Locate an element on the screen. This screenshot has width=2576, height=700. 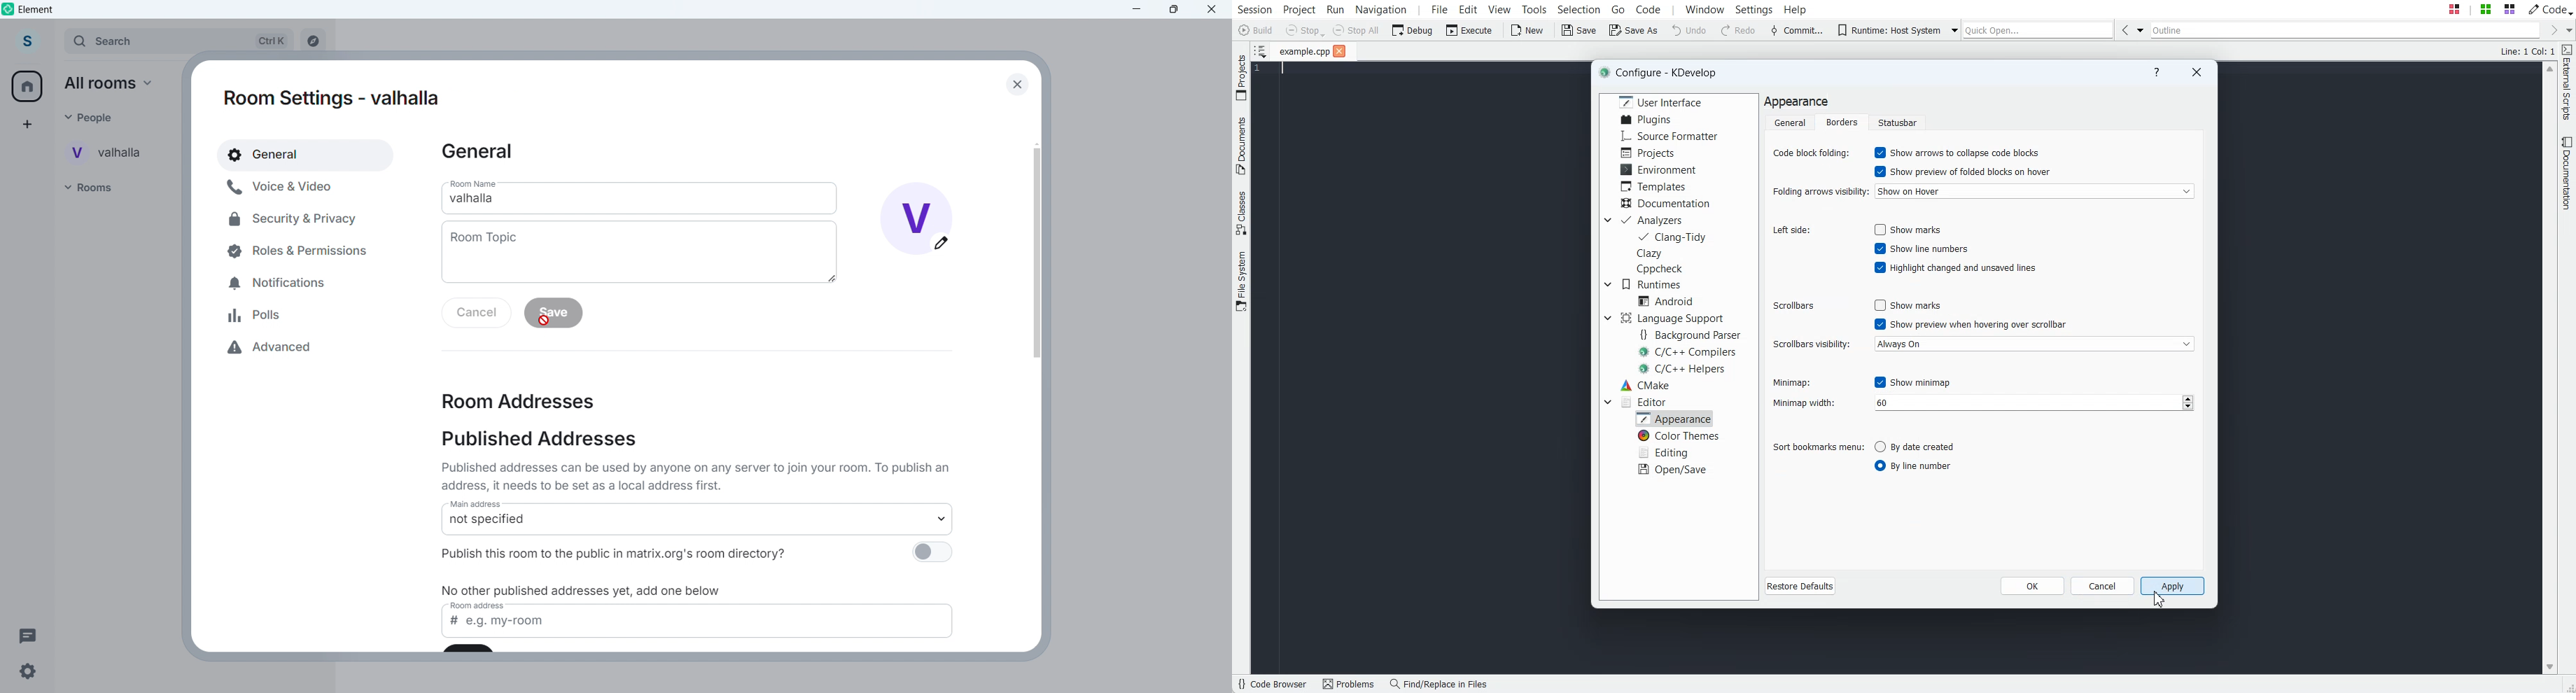
Show sorted list is located at coordinates (1261, 50).